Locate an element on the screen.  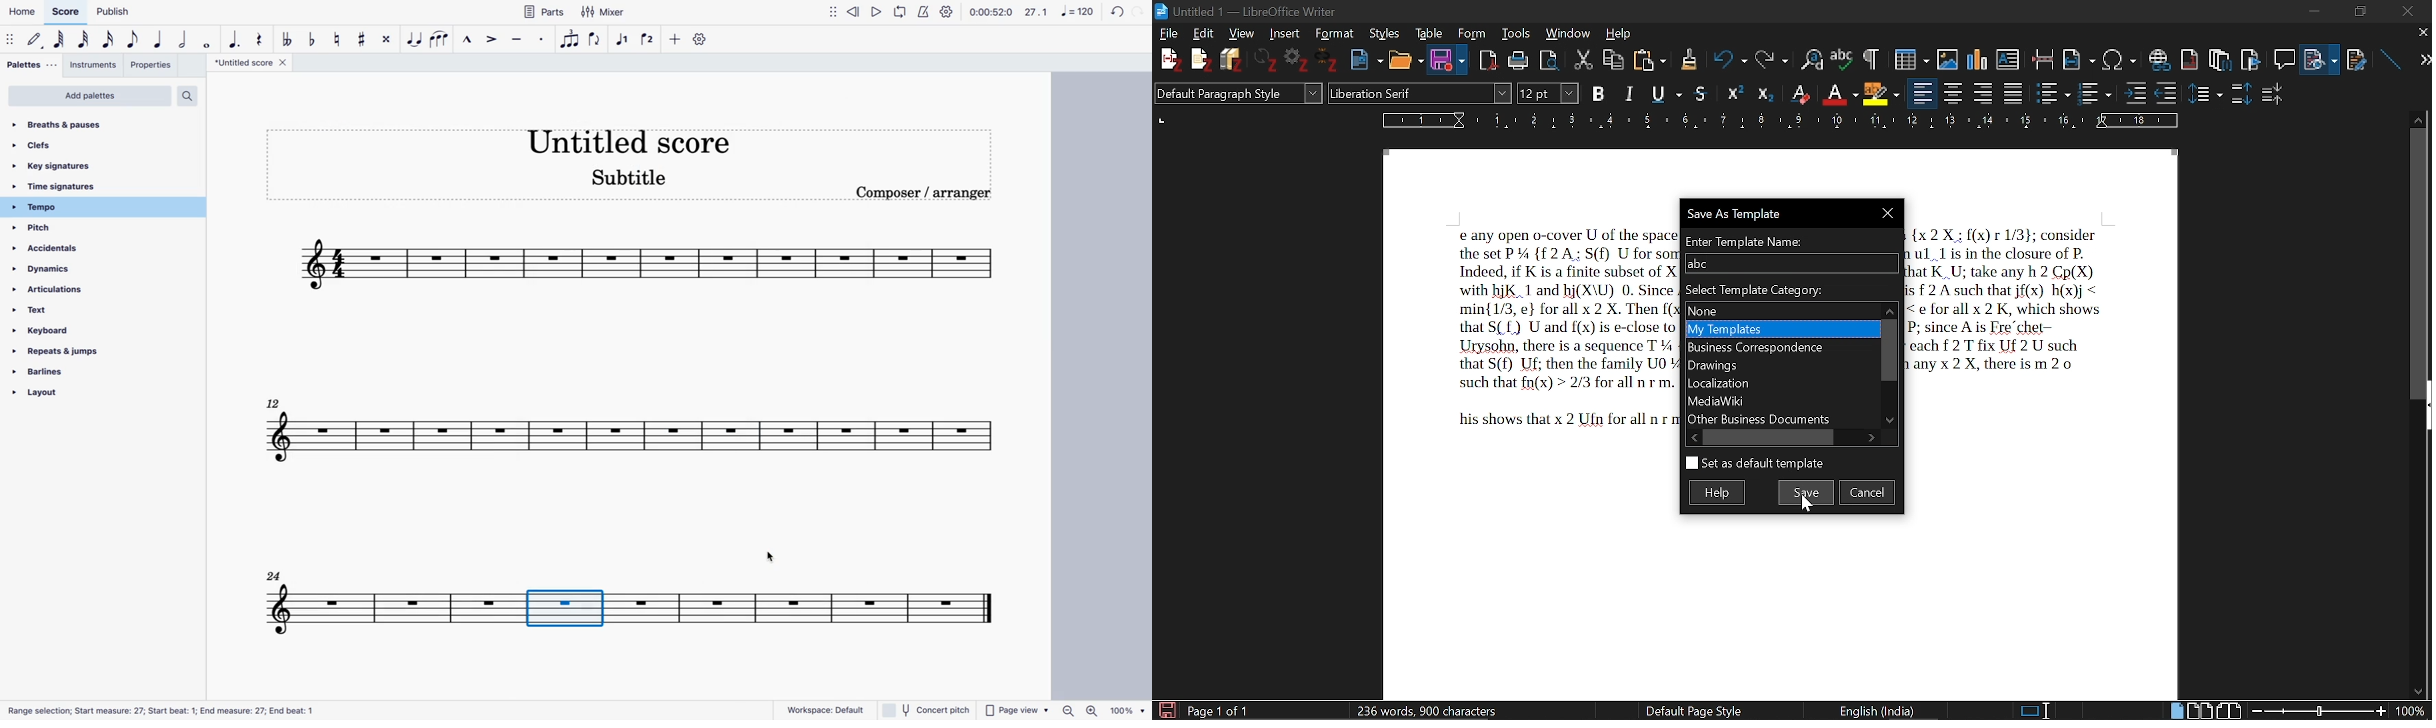
File is located at coordinates (1171, 34).